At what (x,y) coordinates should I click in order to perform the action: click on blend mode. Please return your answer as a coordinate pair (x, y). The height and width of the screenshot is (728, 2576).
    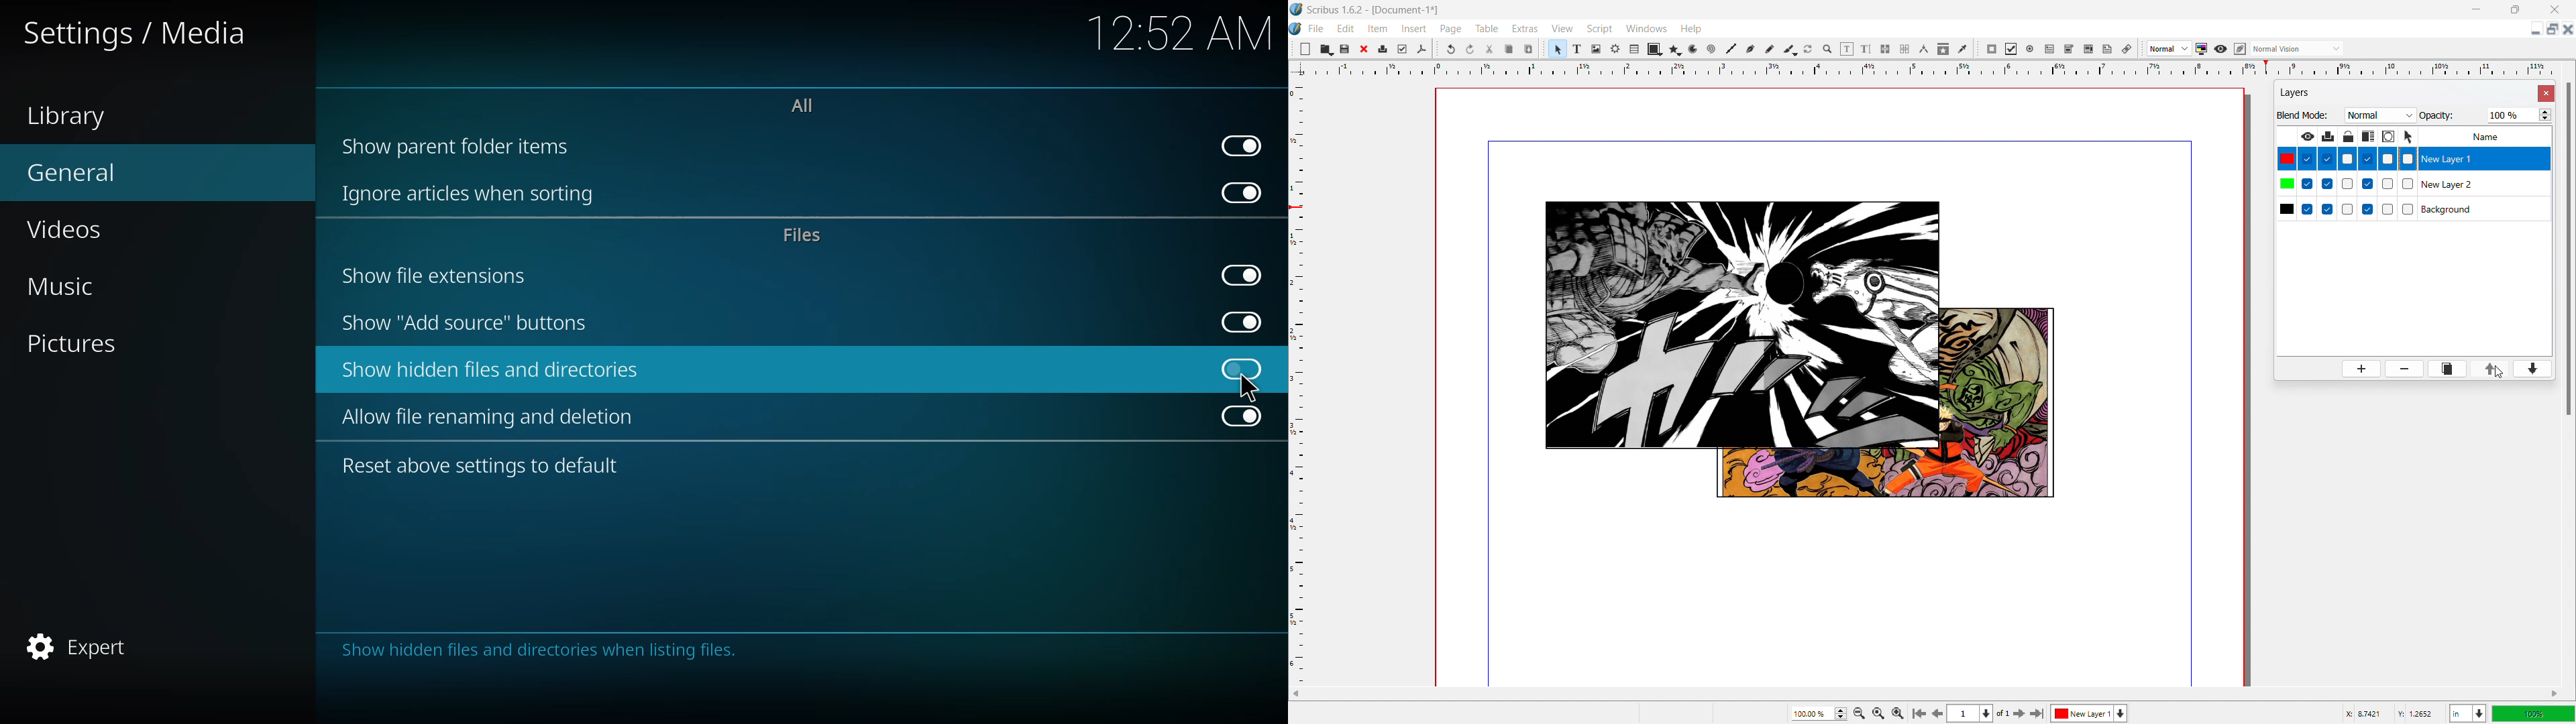
    Looking at the image, I should click on (2381, 115).